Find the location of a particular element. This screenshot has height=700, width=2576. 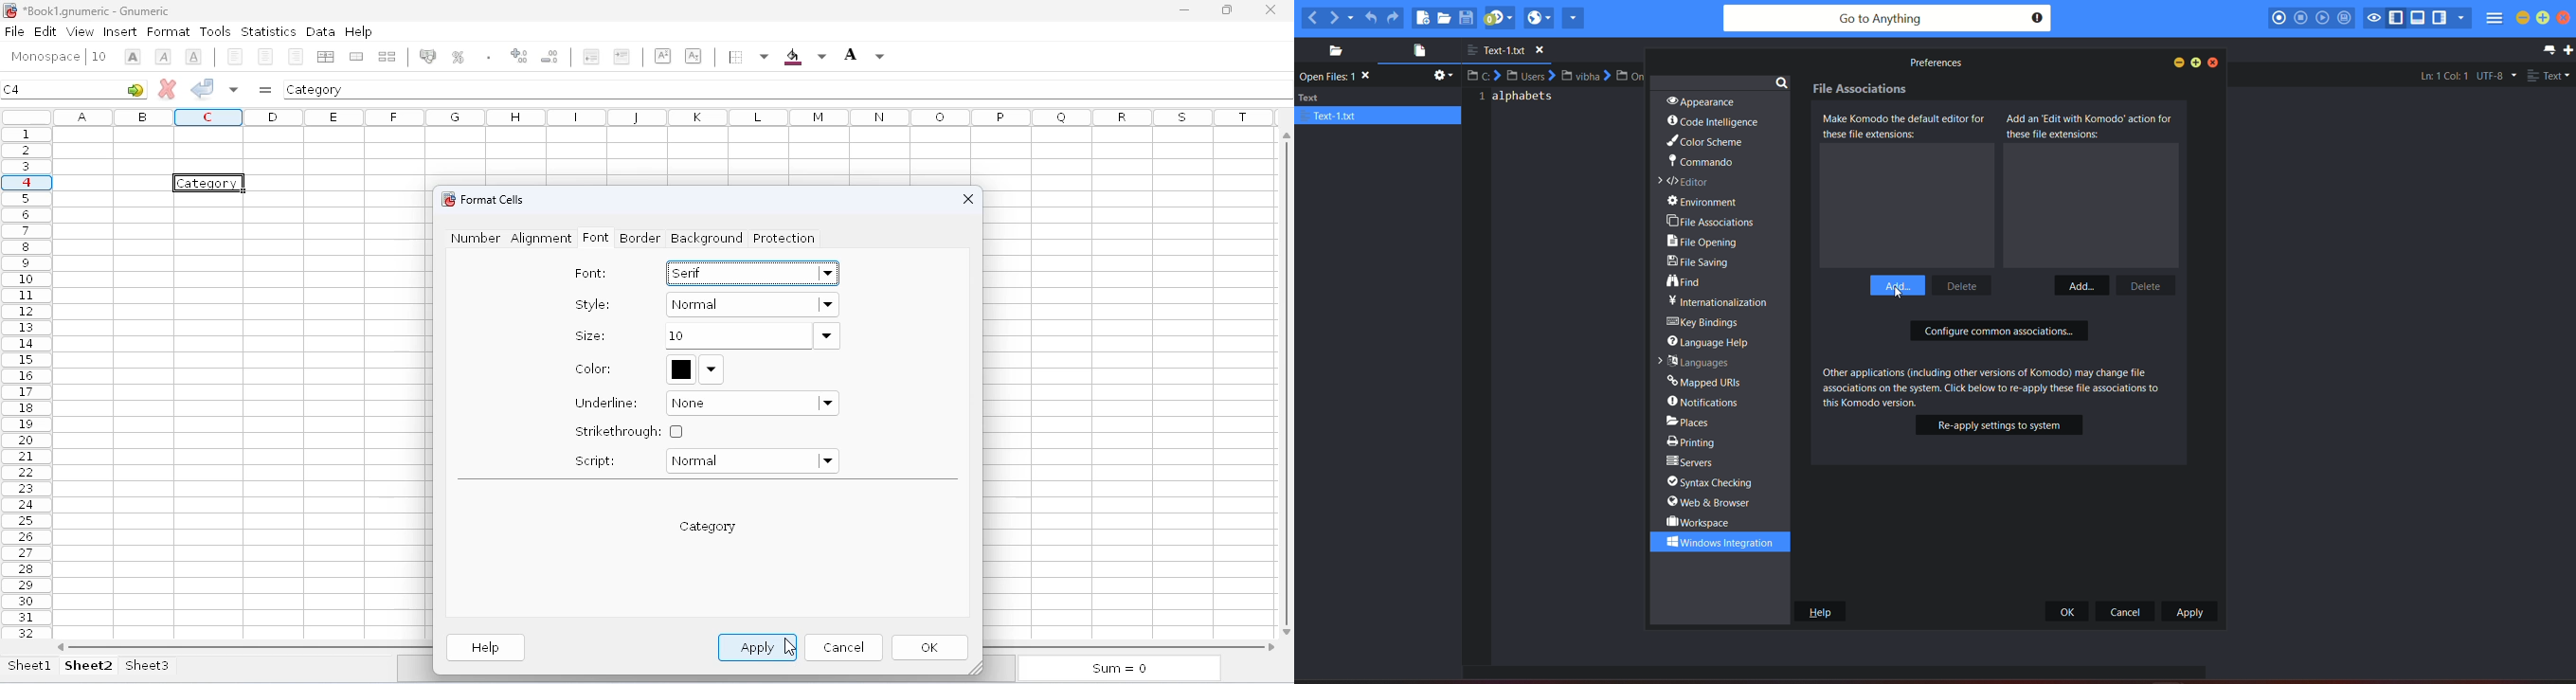

script is located at coordinates (595, 460).